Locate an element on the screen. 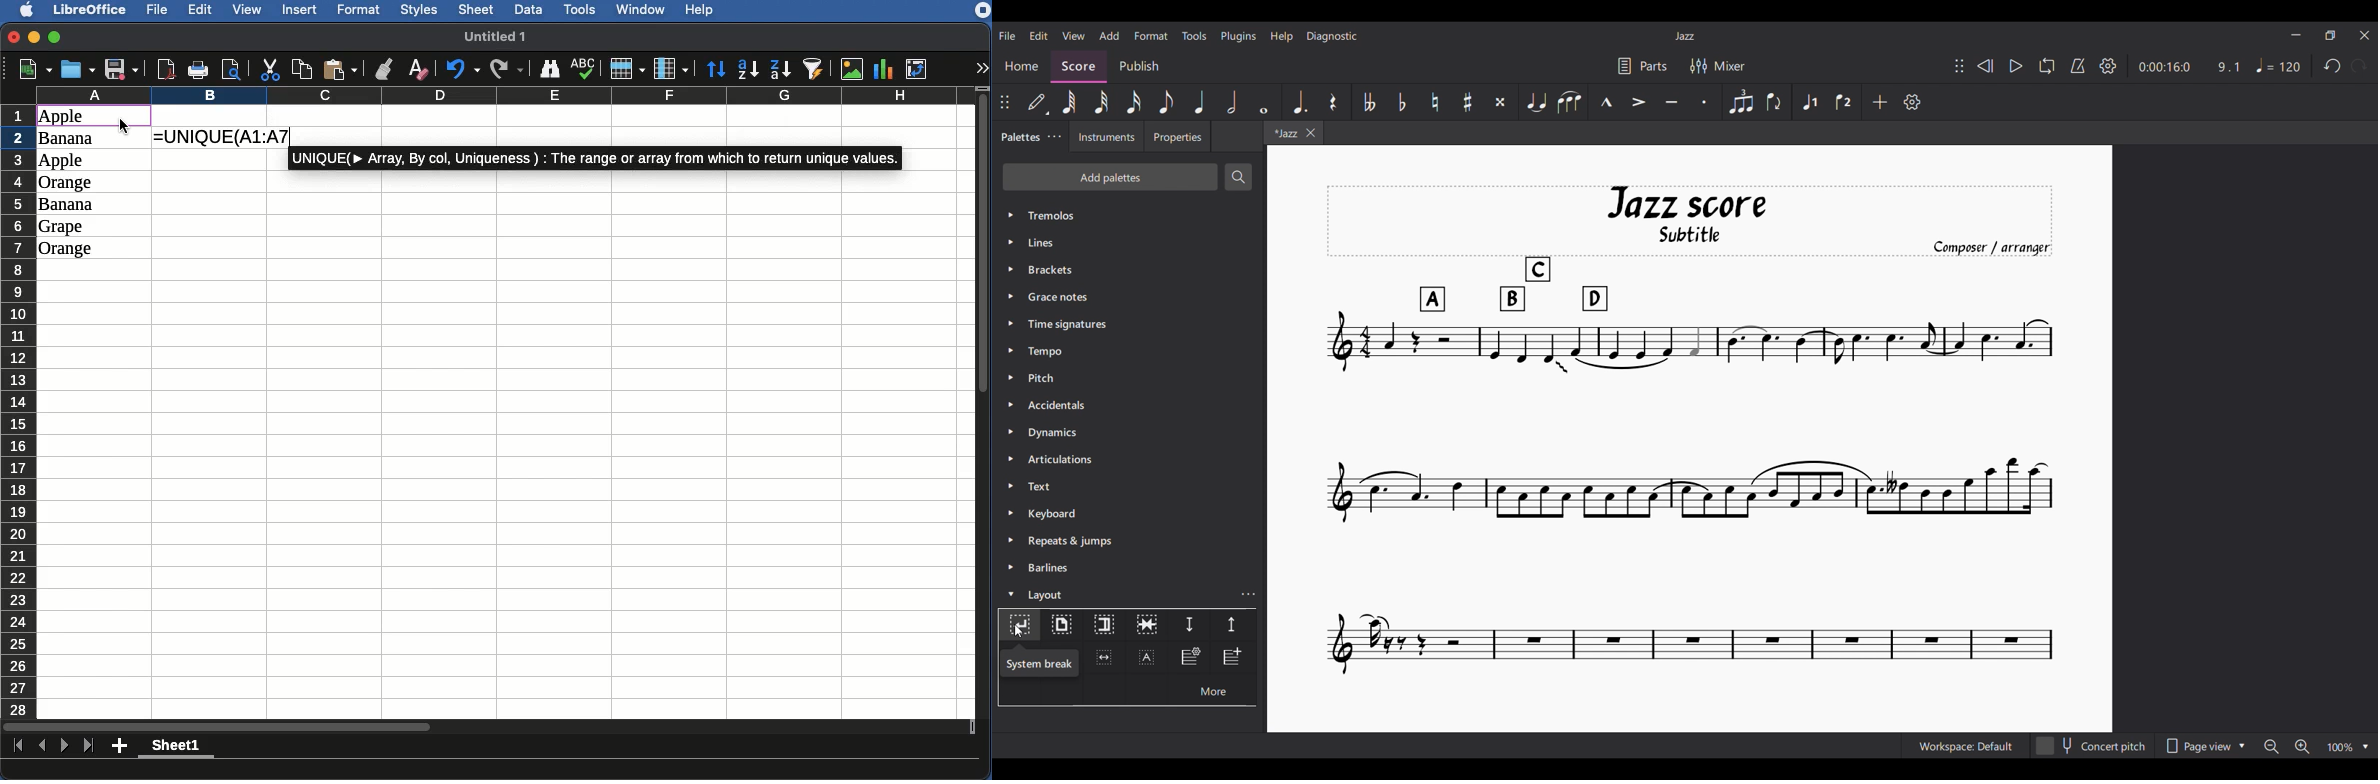  Instruments is located at coordinates (1107, 136).